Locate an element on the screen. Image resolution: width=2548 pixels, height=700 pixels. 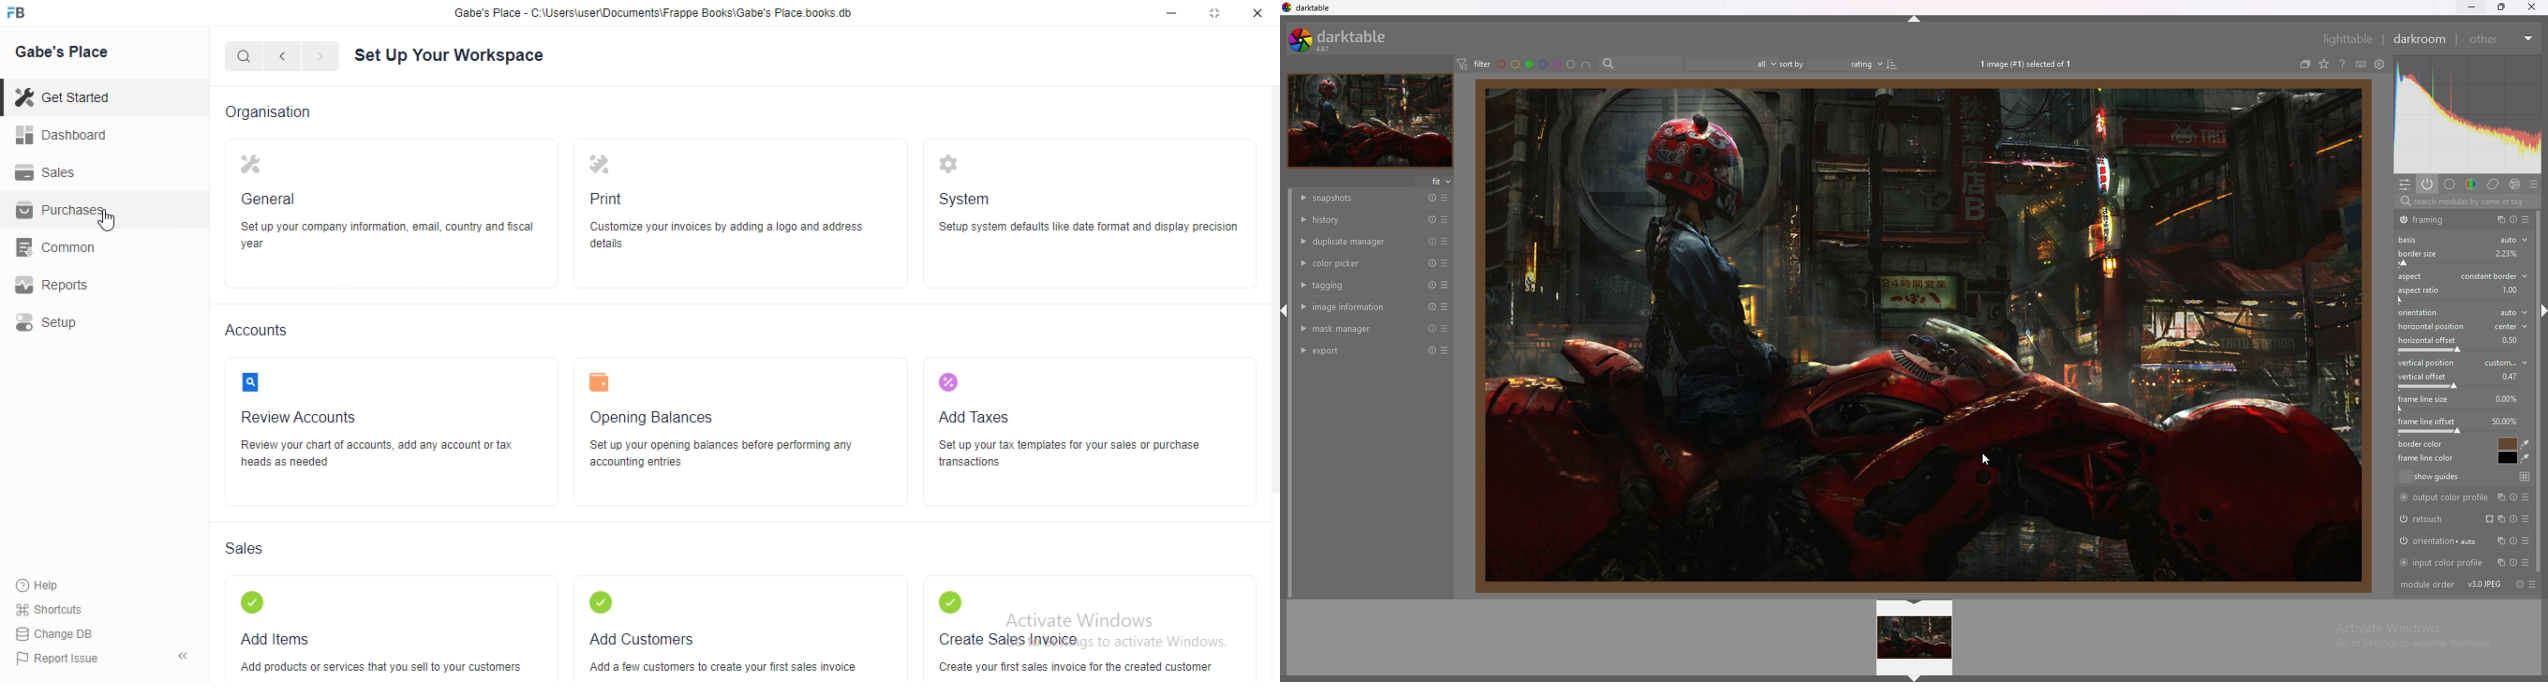
aspect ratio bar is located at coordinates (2458, 300).